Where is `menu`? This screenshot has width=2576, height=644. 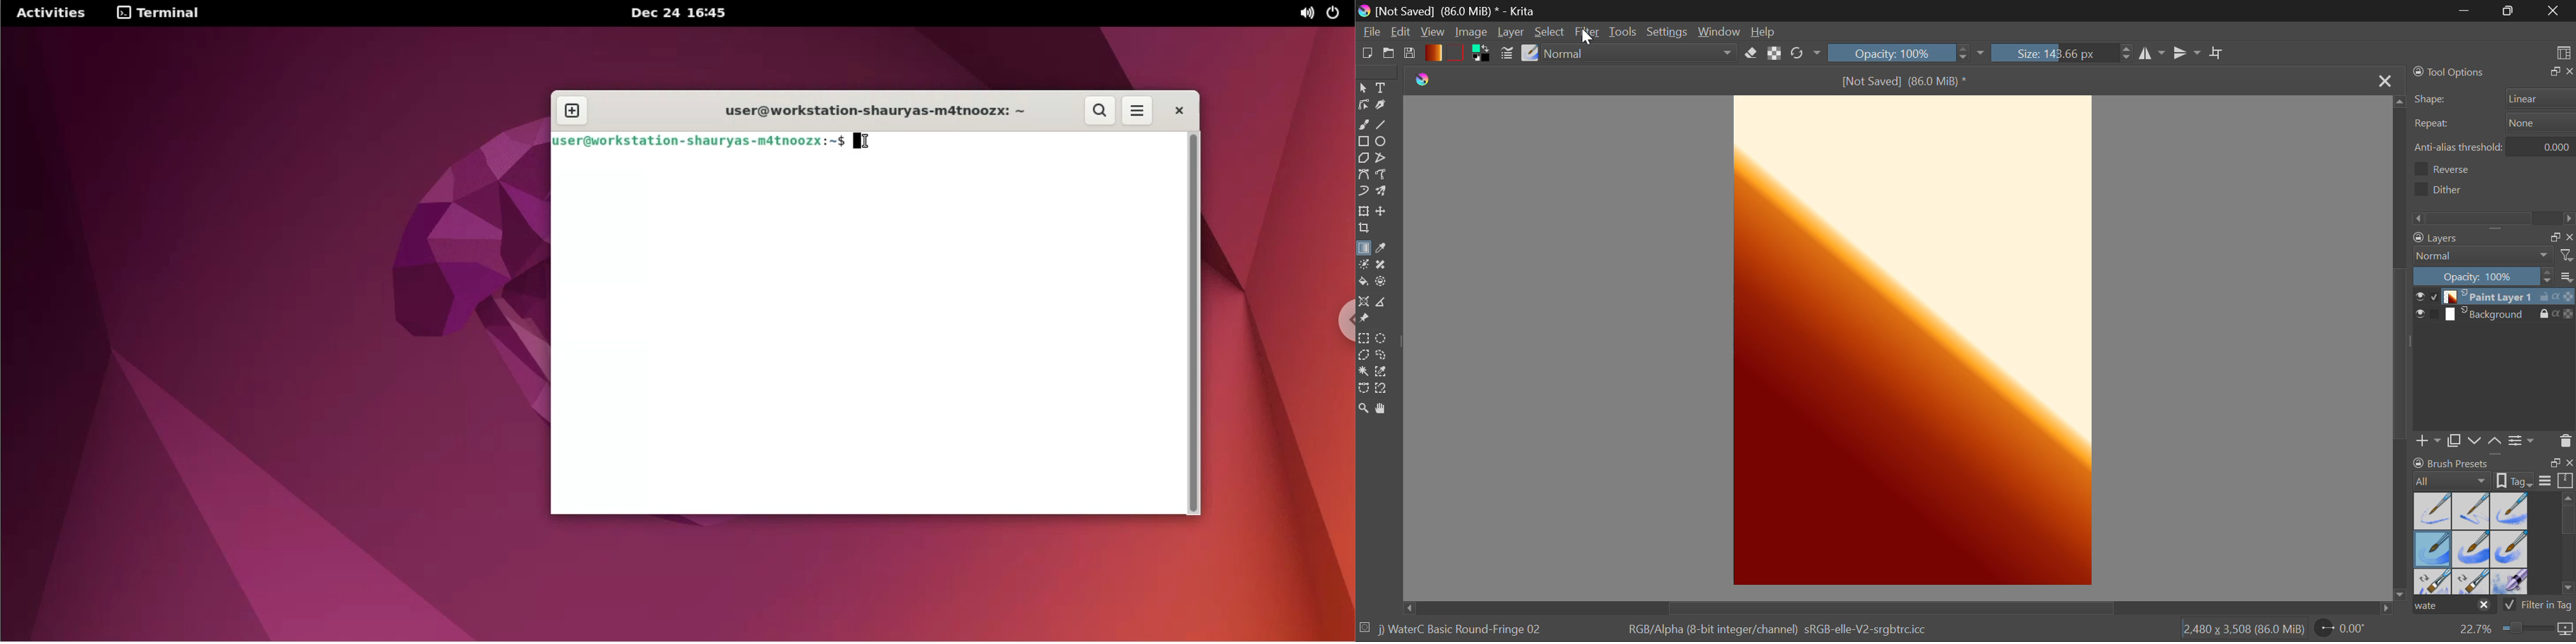 menu is located at coordinates (2546, 482).